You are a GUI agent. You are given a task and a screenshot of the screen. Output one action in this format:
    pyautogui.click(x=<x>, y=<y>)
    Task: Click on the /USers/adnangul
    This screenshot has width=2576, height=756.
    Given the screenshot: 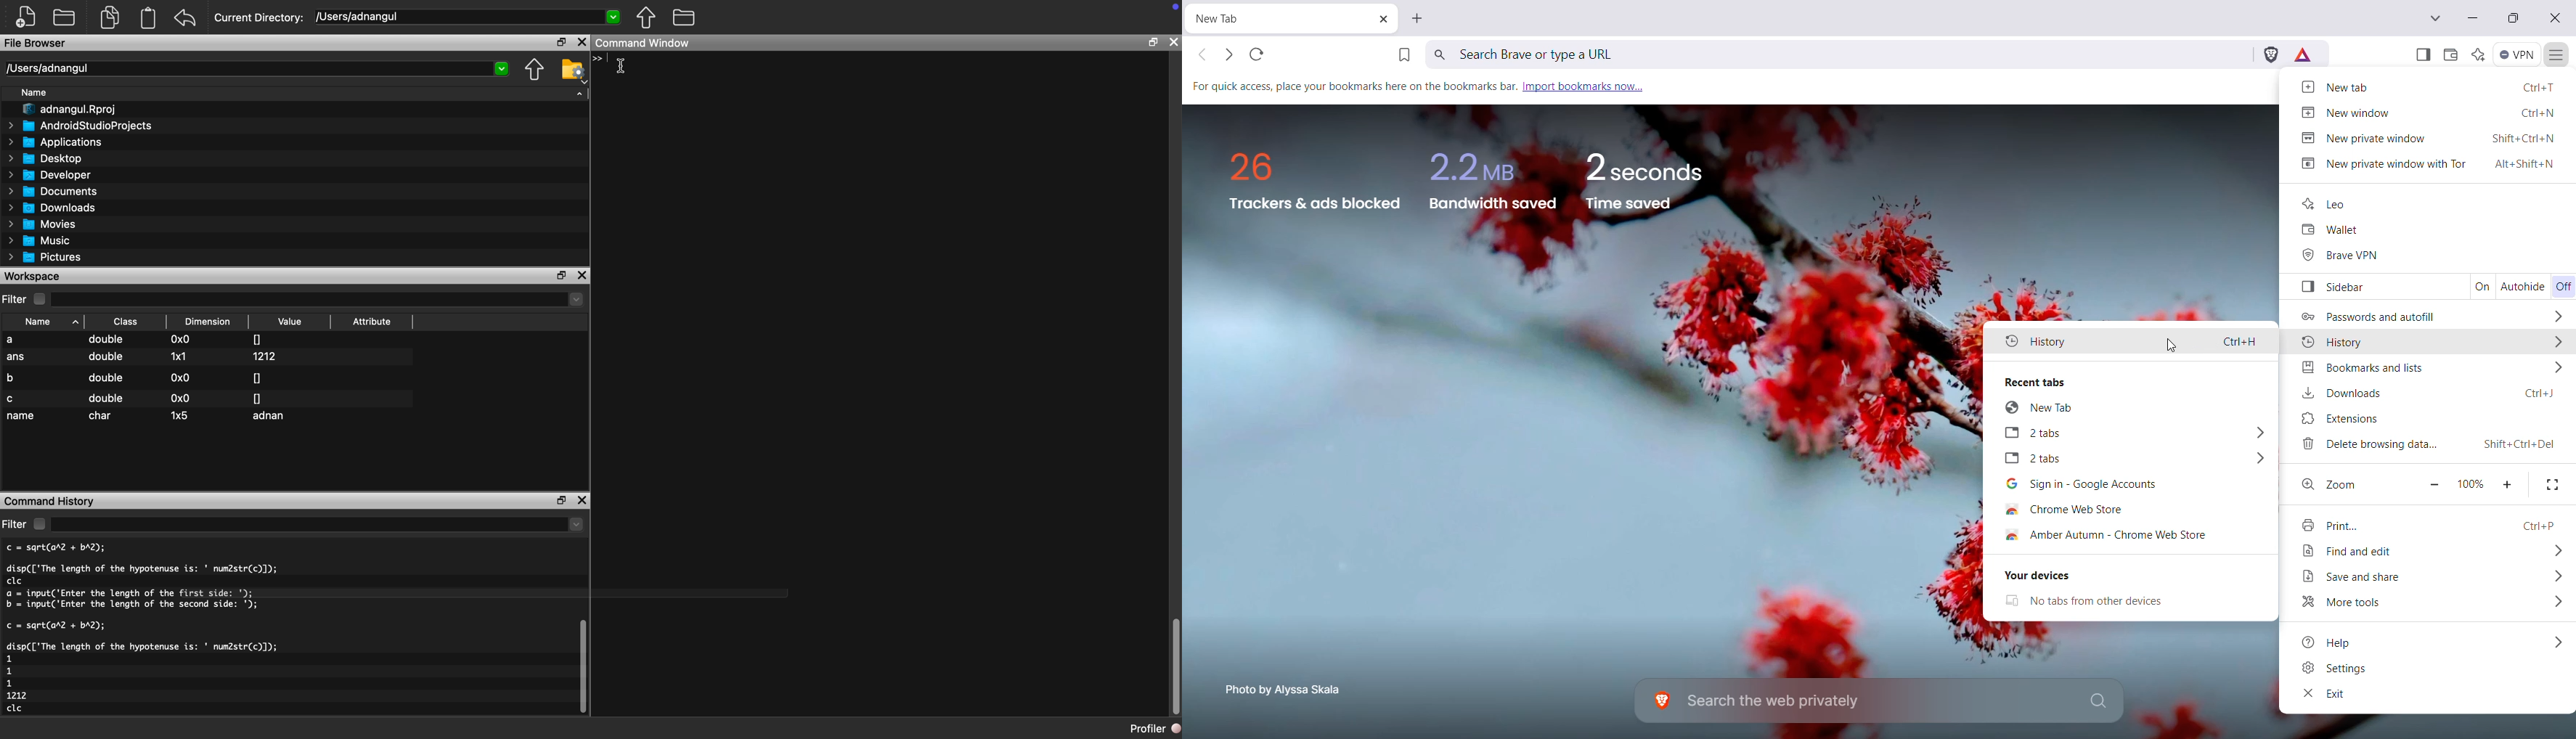 What is the action you would take?
    pyautogui.click(x=469, y=17)
    